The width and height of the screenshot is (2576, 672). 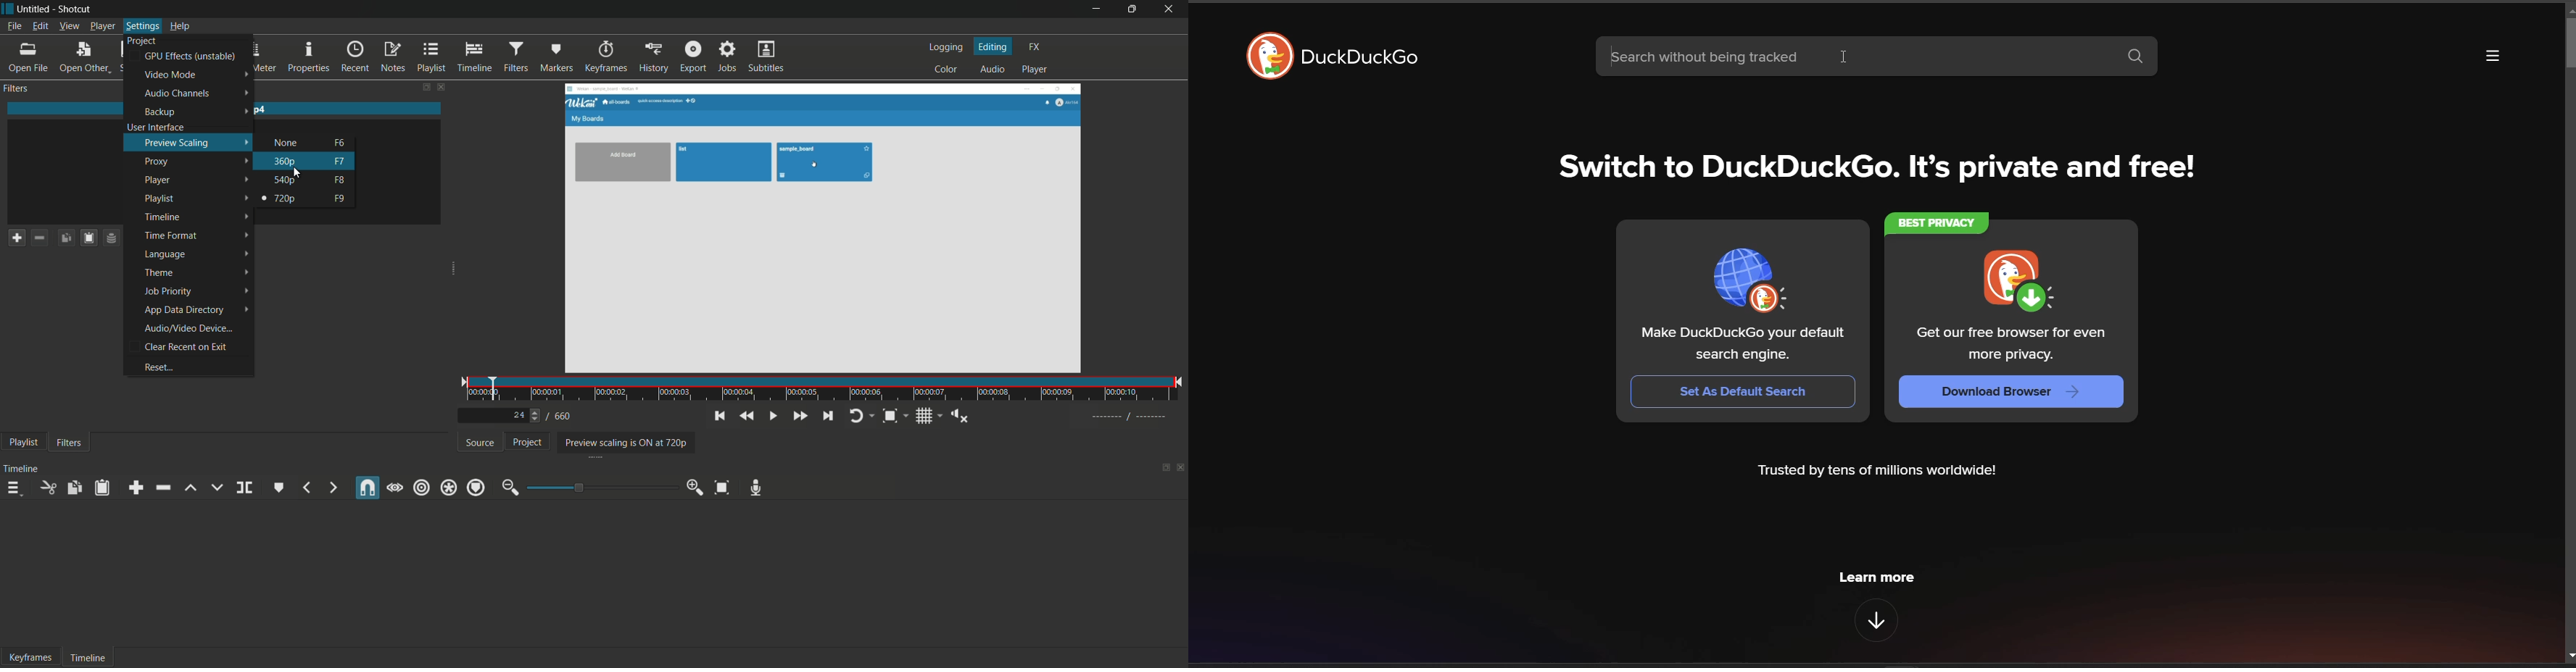 What do you see at coordinates (1889, 171) in the screenshot?
I see `Switch to DuckDuckGo. It's private and free!` at bounding box center [1889, 171].